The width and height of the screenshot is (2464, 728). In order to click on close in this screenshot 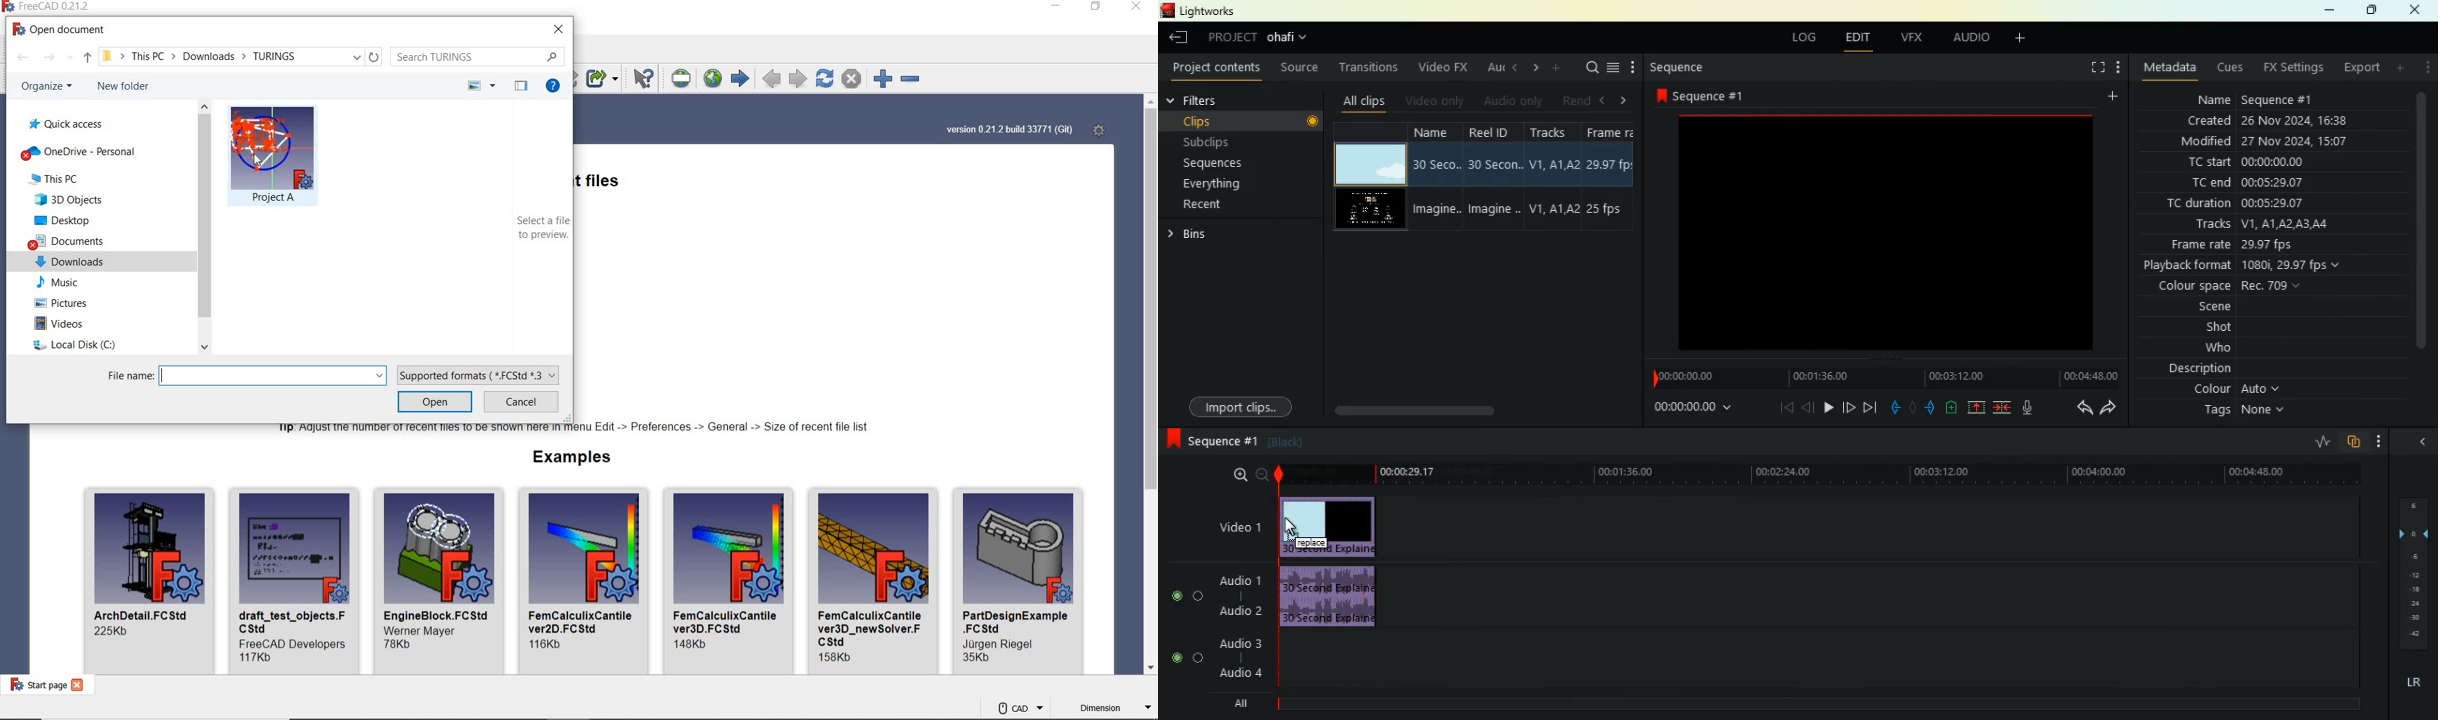, I will do `click(2415, 10)`.